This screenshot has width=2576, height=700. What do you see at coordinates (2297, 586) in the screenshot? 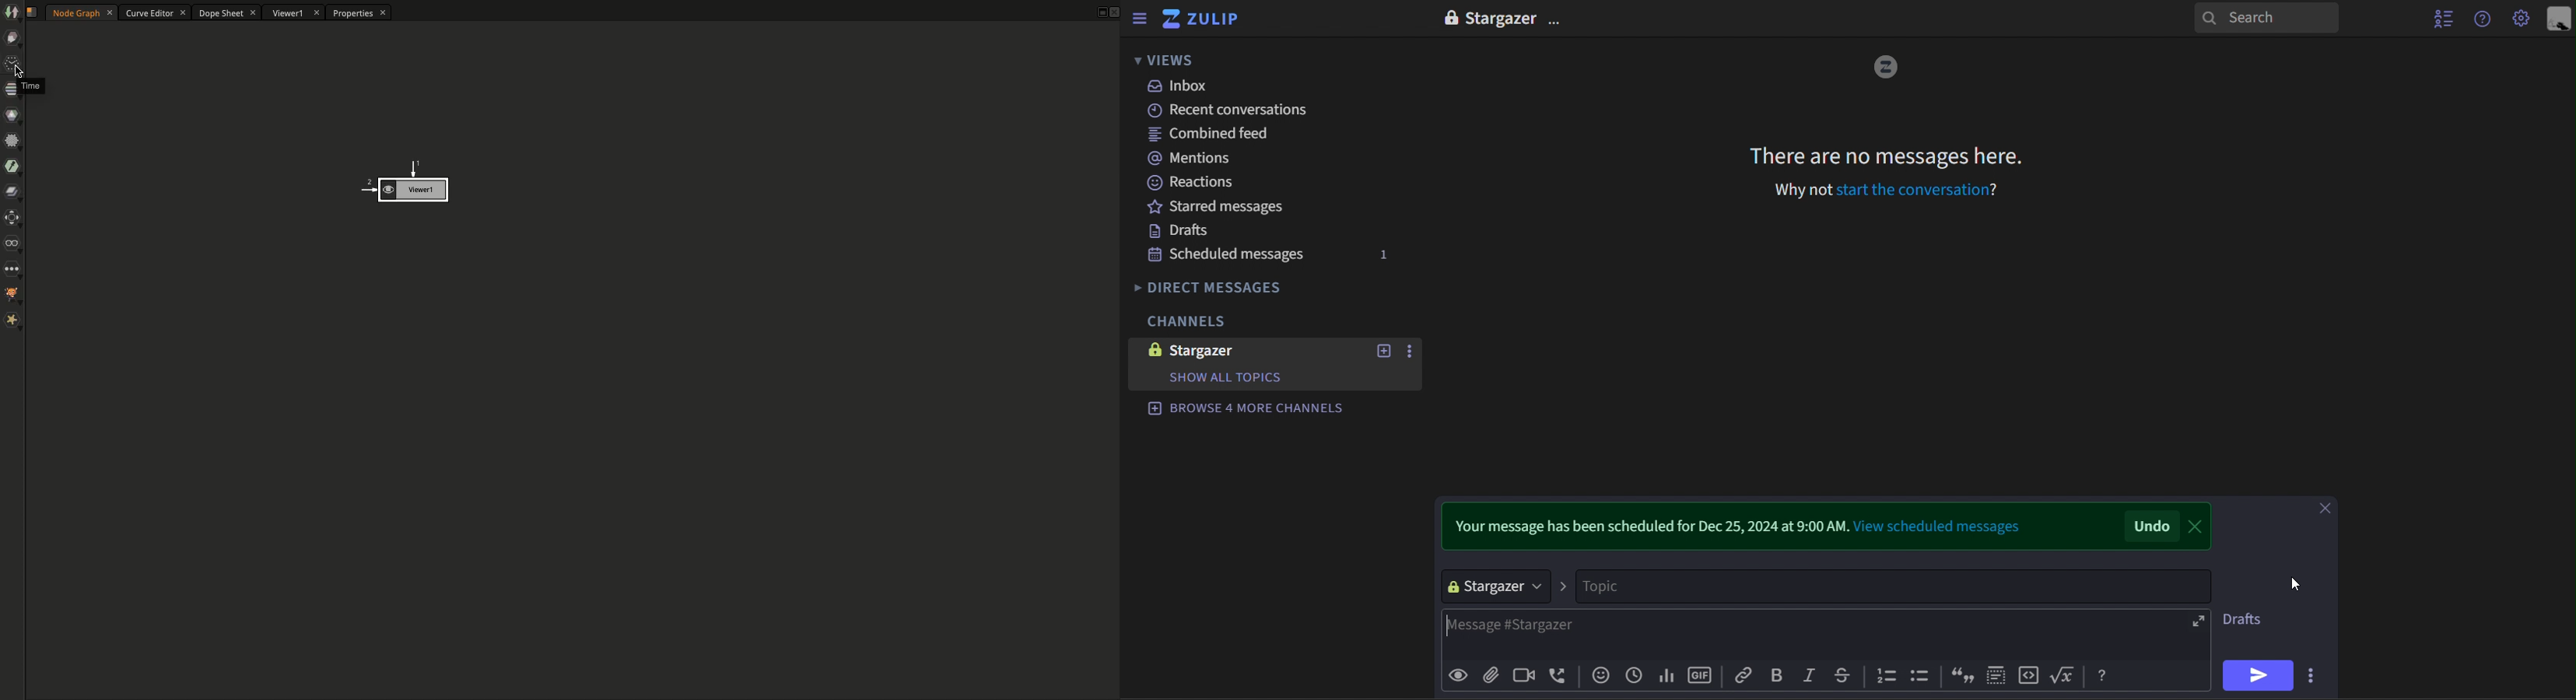
I see `cursor` at bounding box center [2297, 586].